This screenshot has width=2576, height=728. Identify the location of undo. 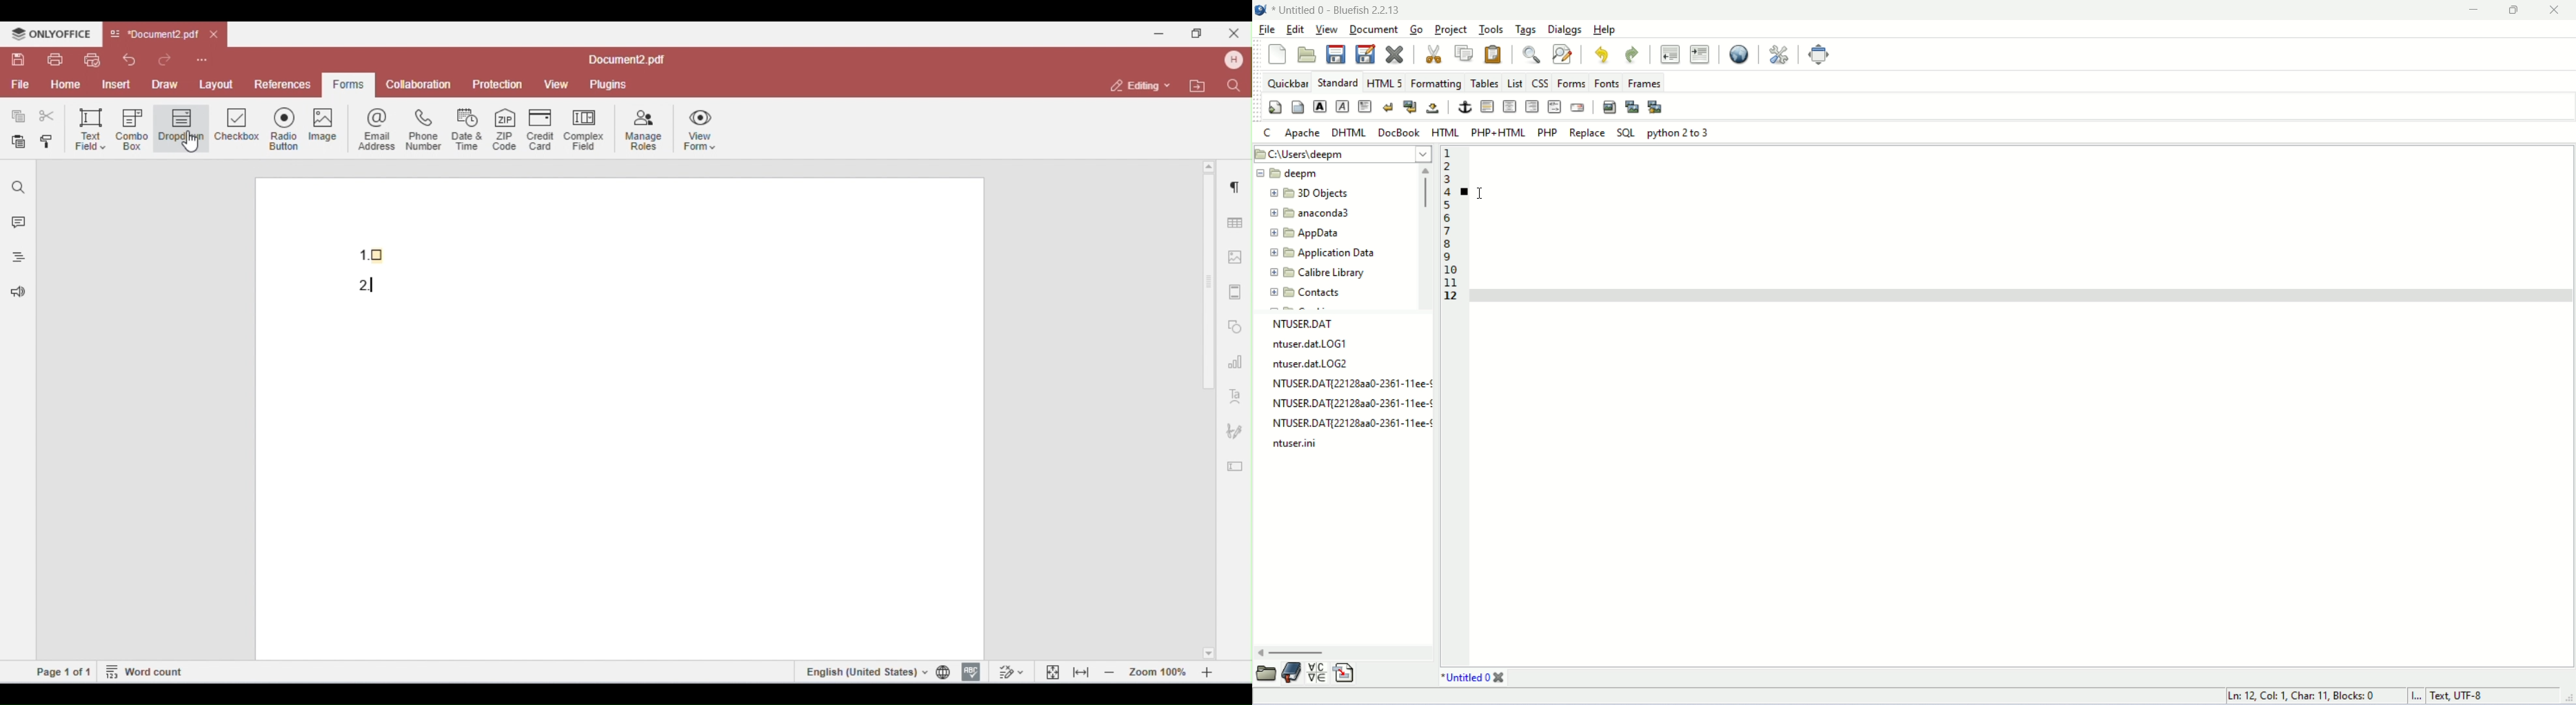
(1600, 56).